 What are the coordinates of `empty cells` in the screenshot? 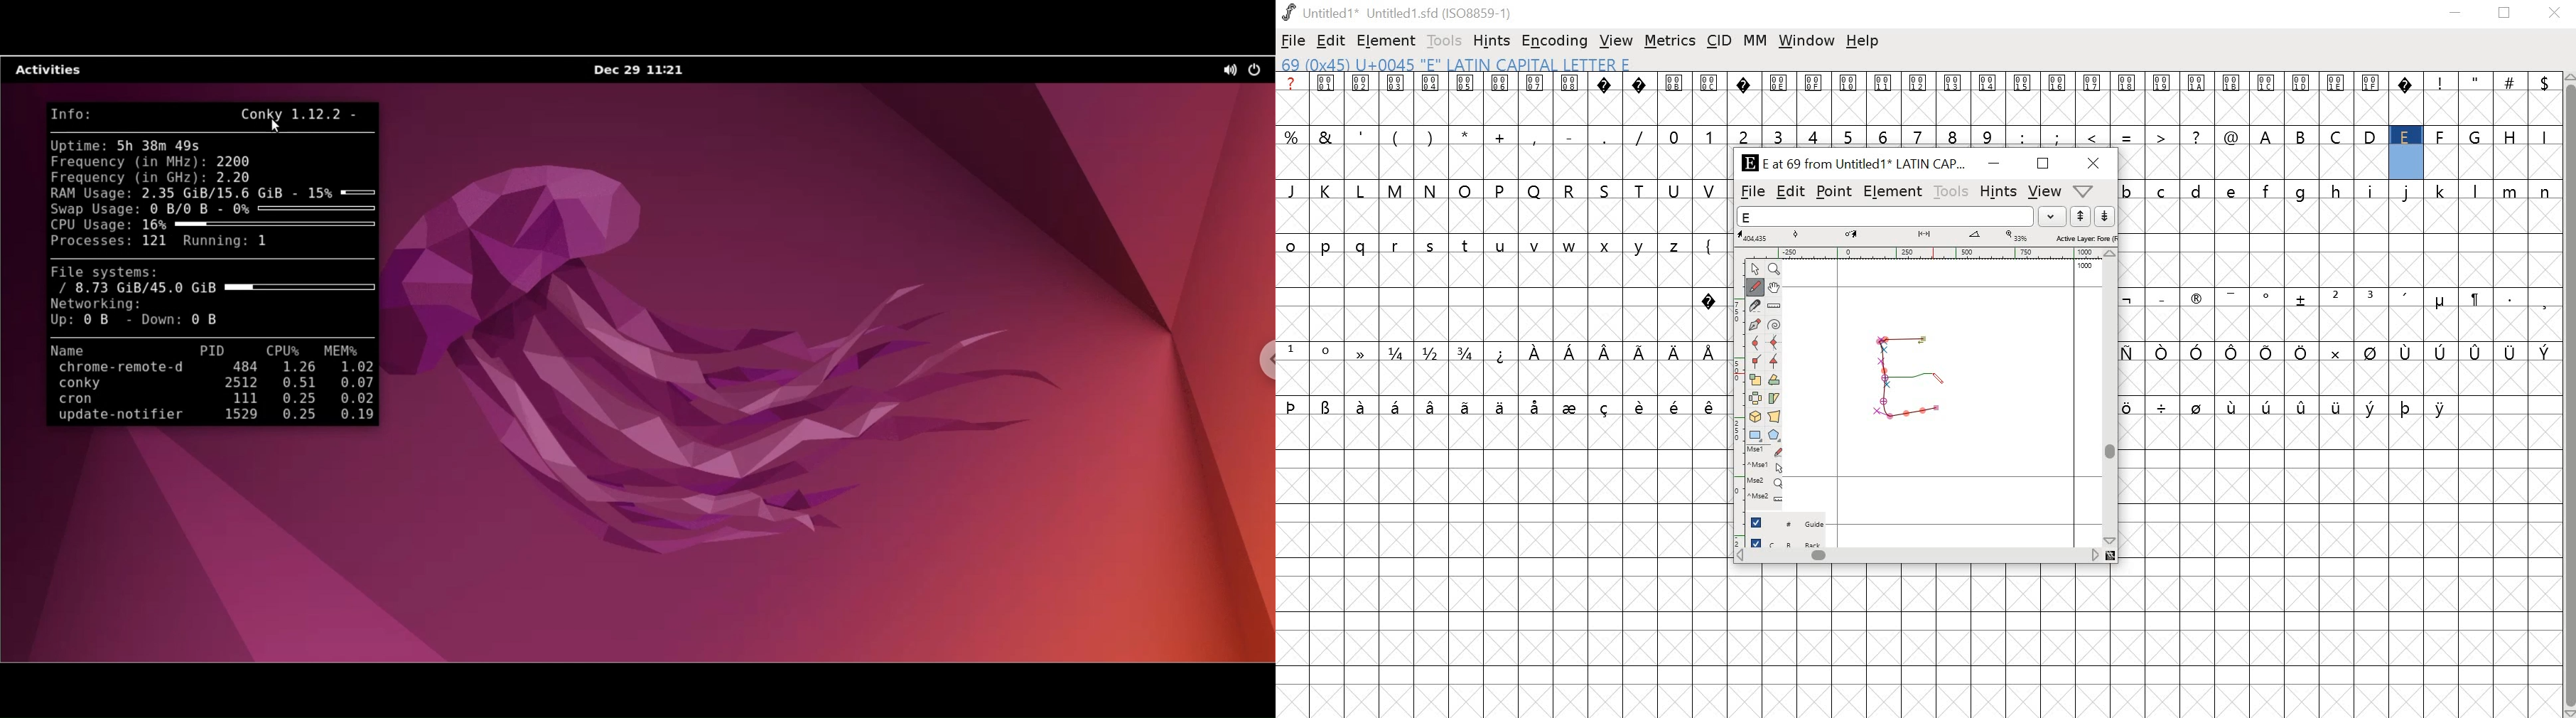 It's located at (1487, 299).